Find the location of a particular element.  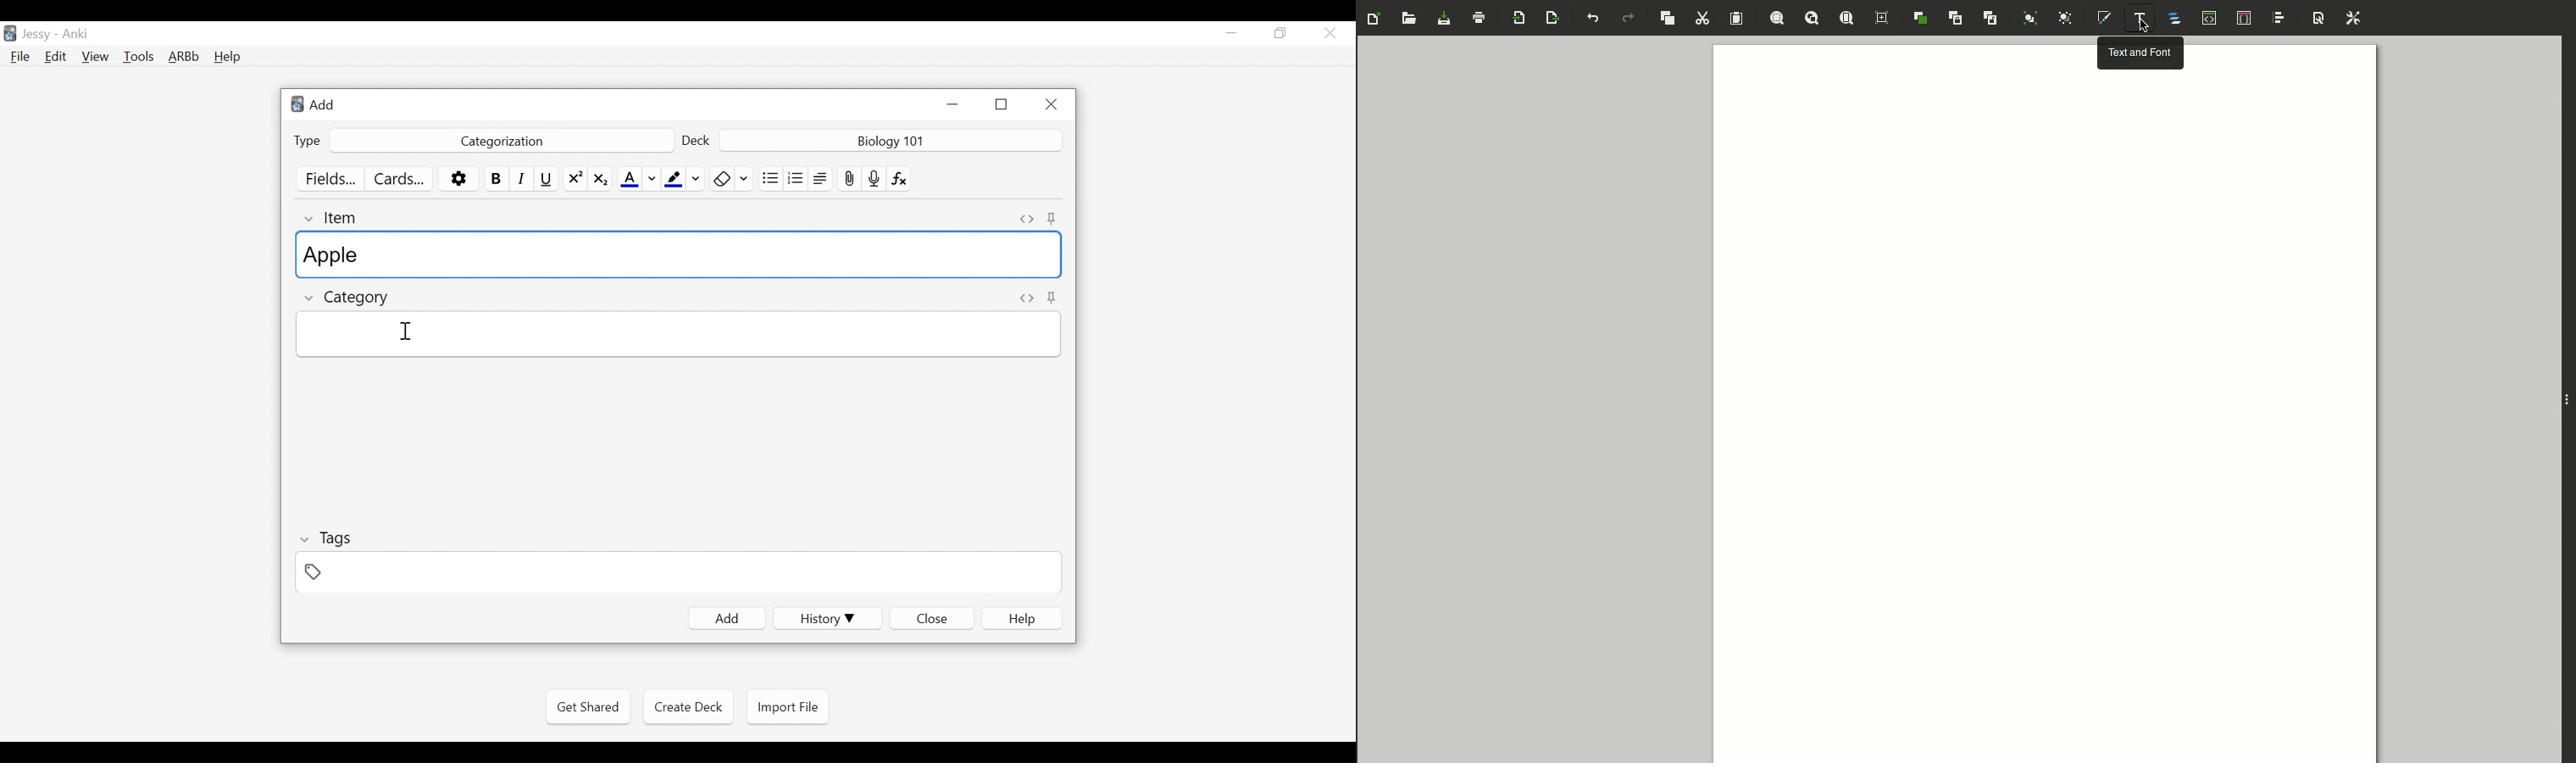

View is located at coordinates (96, 57).